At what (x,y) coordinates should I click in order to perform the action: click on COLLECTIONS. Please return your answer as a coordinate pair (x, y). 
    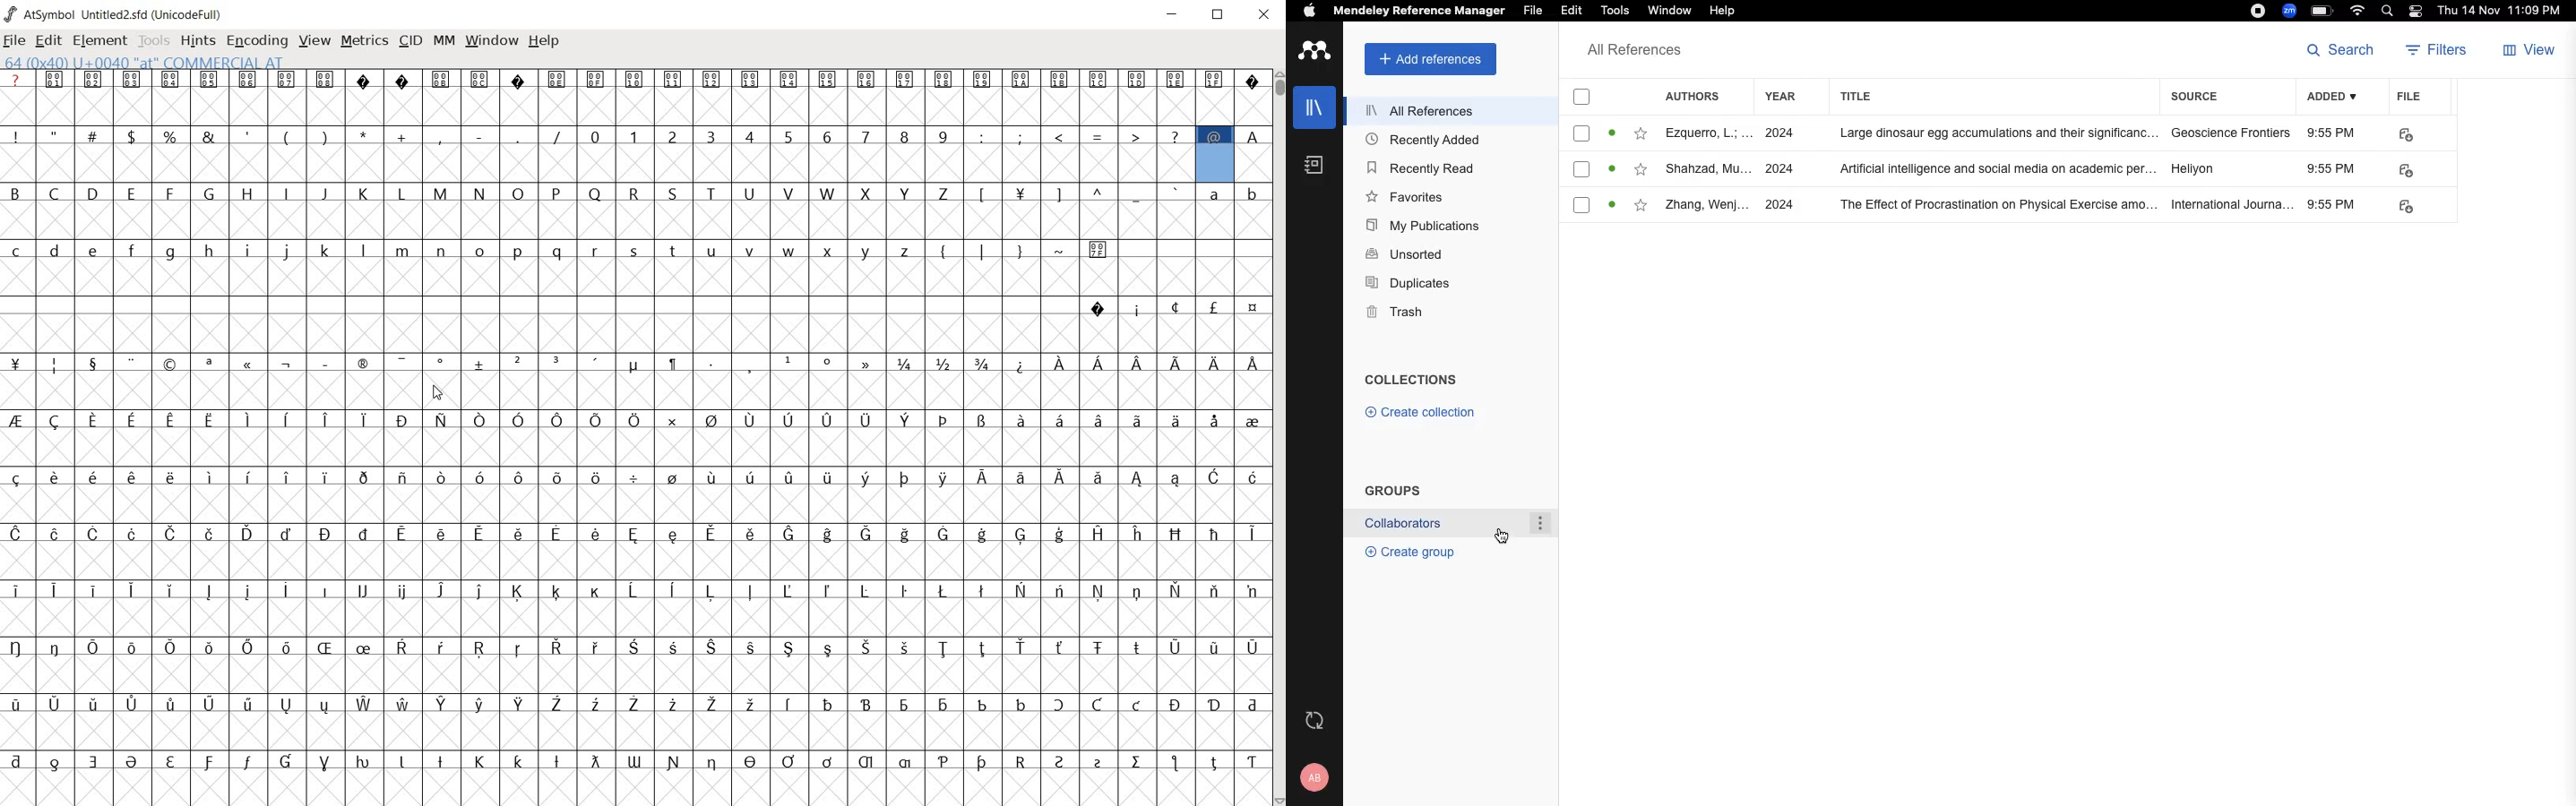
    Looking at the image, I should click on (1411, 382).